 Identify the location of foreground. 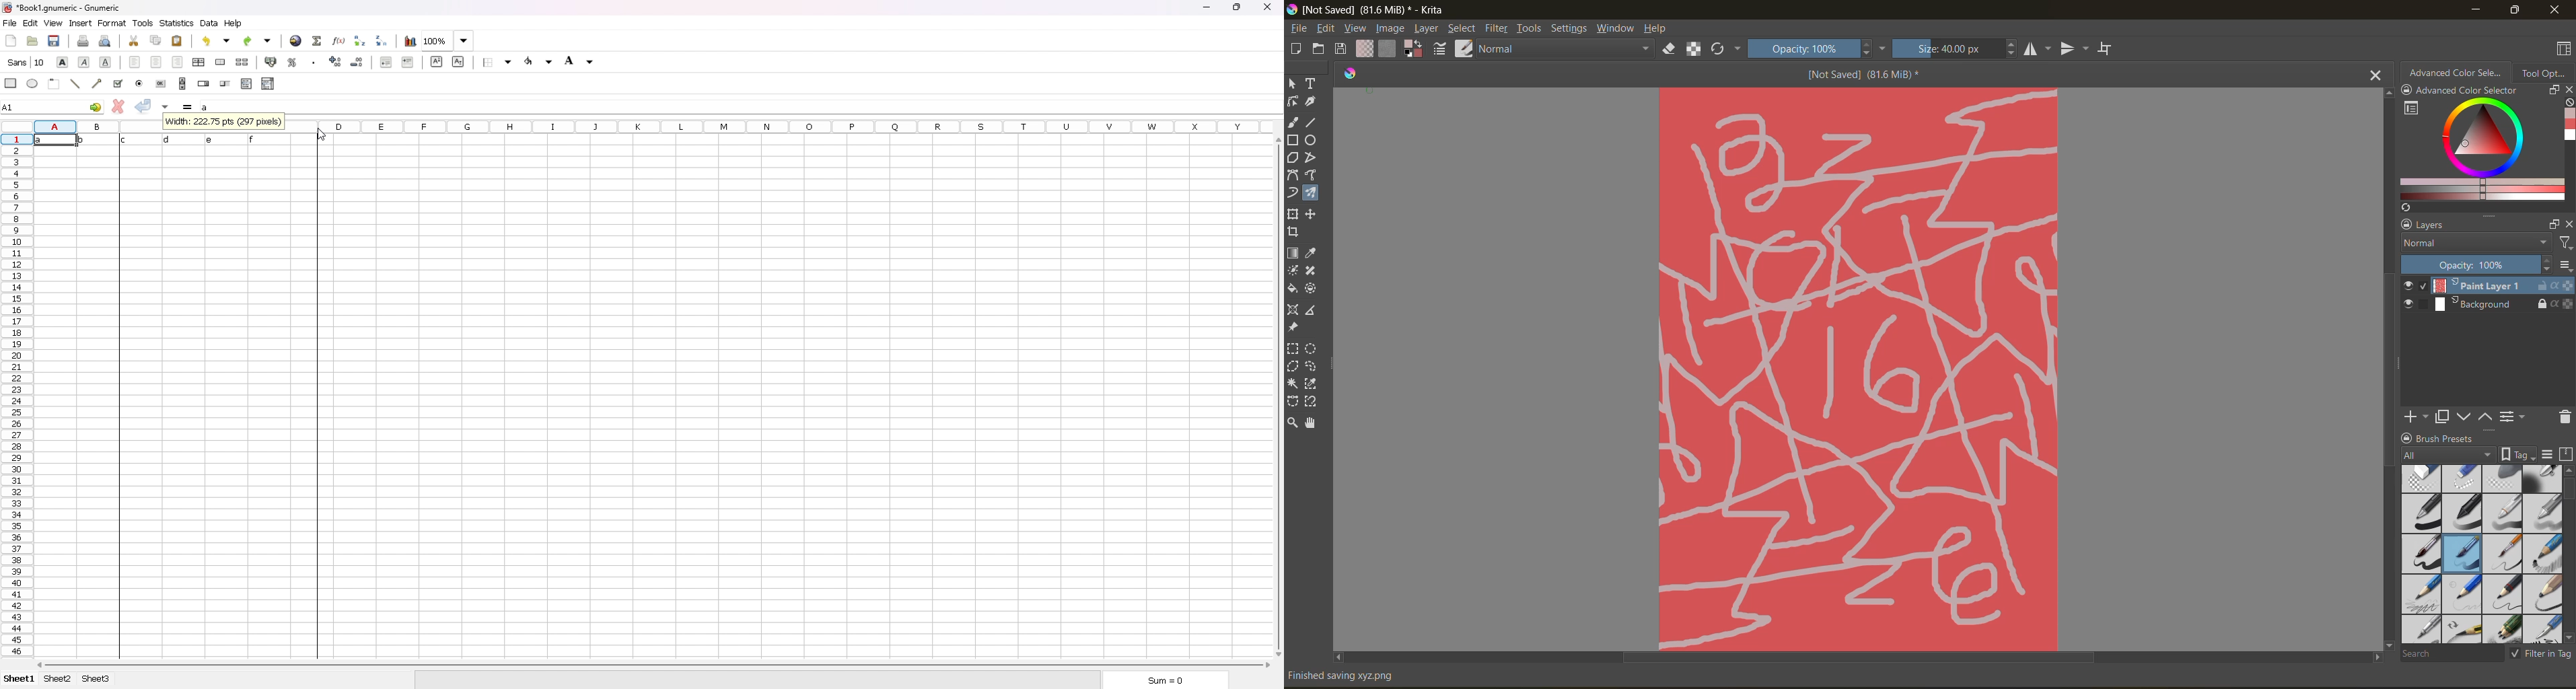
(541, 60).